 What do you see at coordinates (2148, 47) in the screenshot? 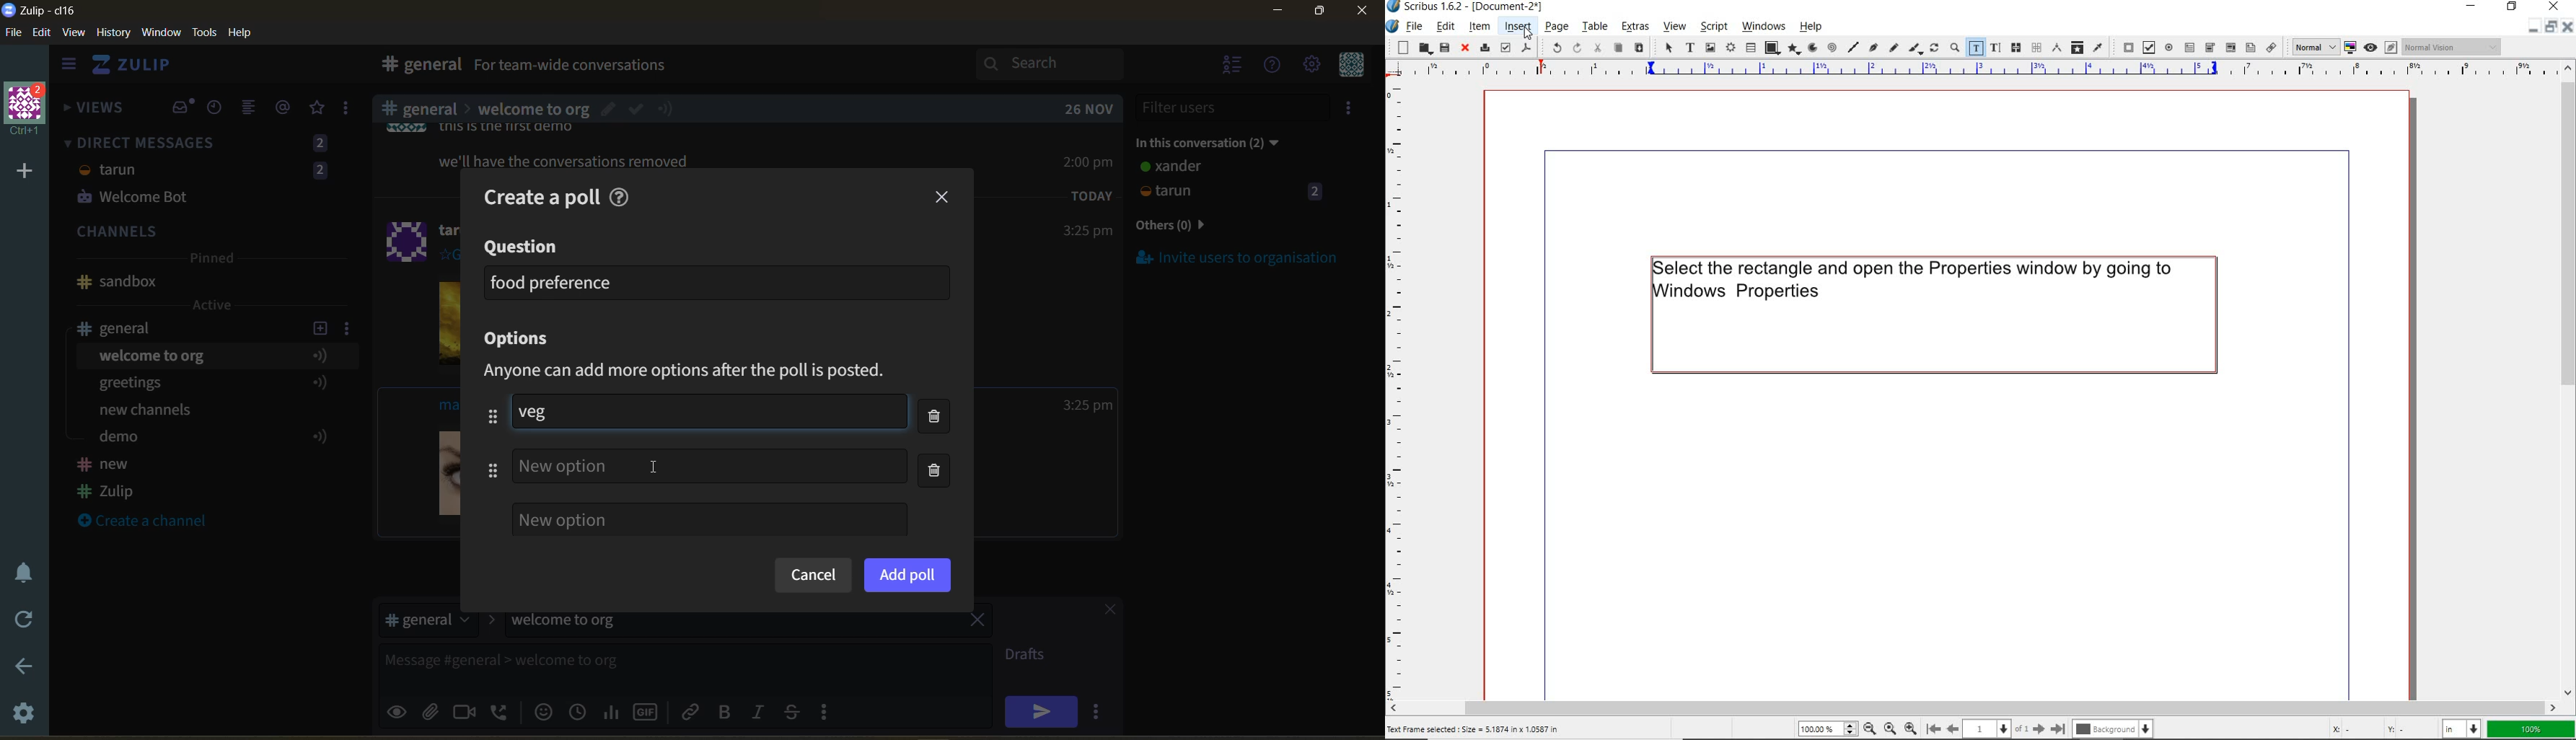
I see `pdf check box` at bounding box center [2148, 47].